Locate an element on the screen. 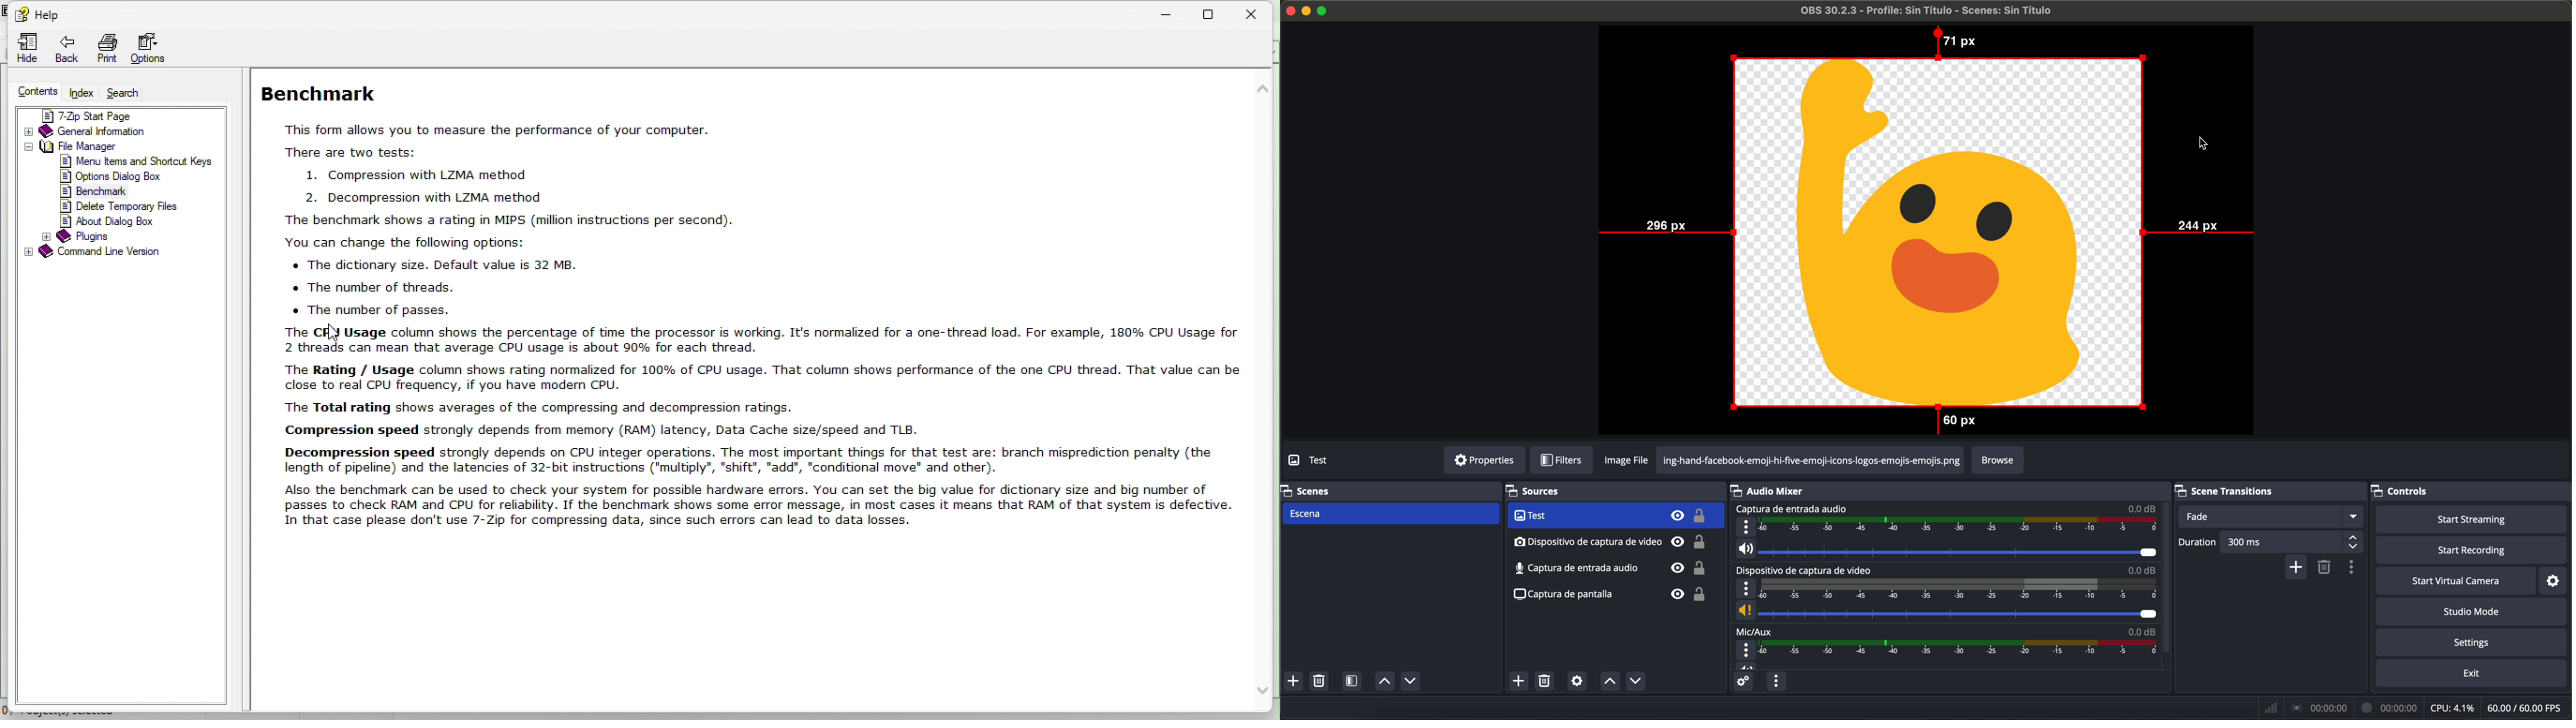 The width and height of the screenshot is (2576, 728). minimize program is located at coordinates (1307, 10).